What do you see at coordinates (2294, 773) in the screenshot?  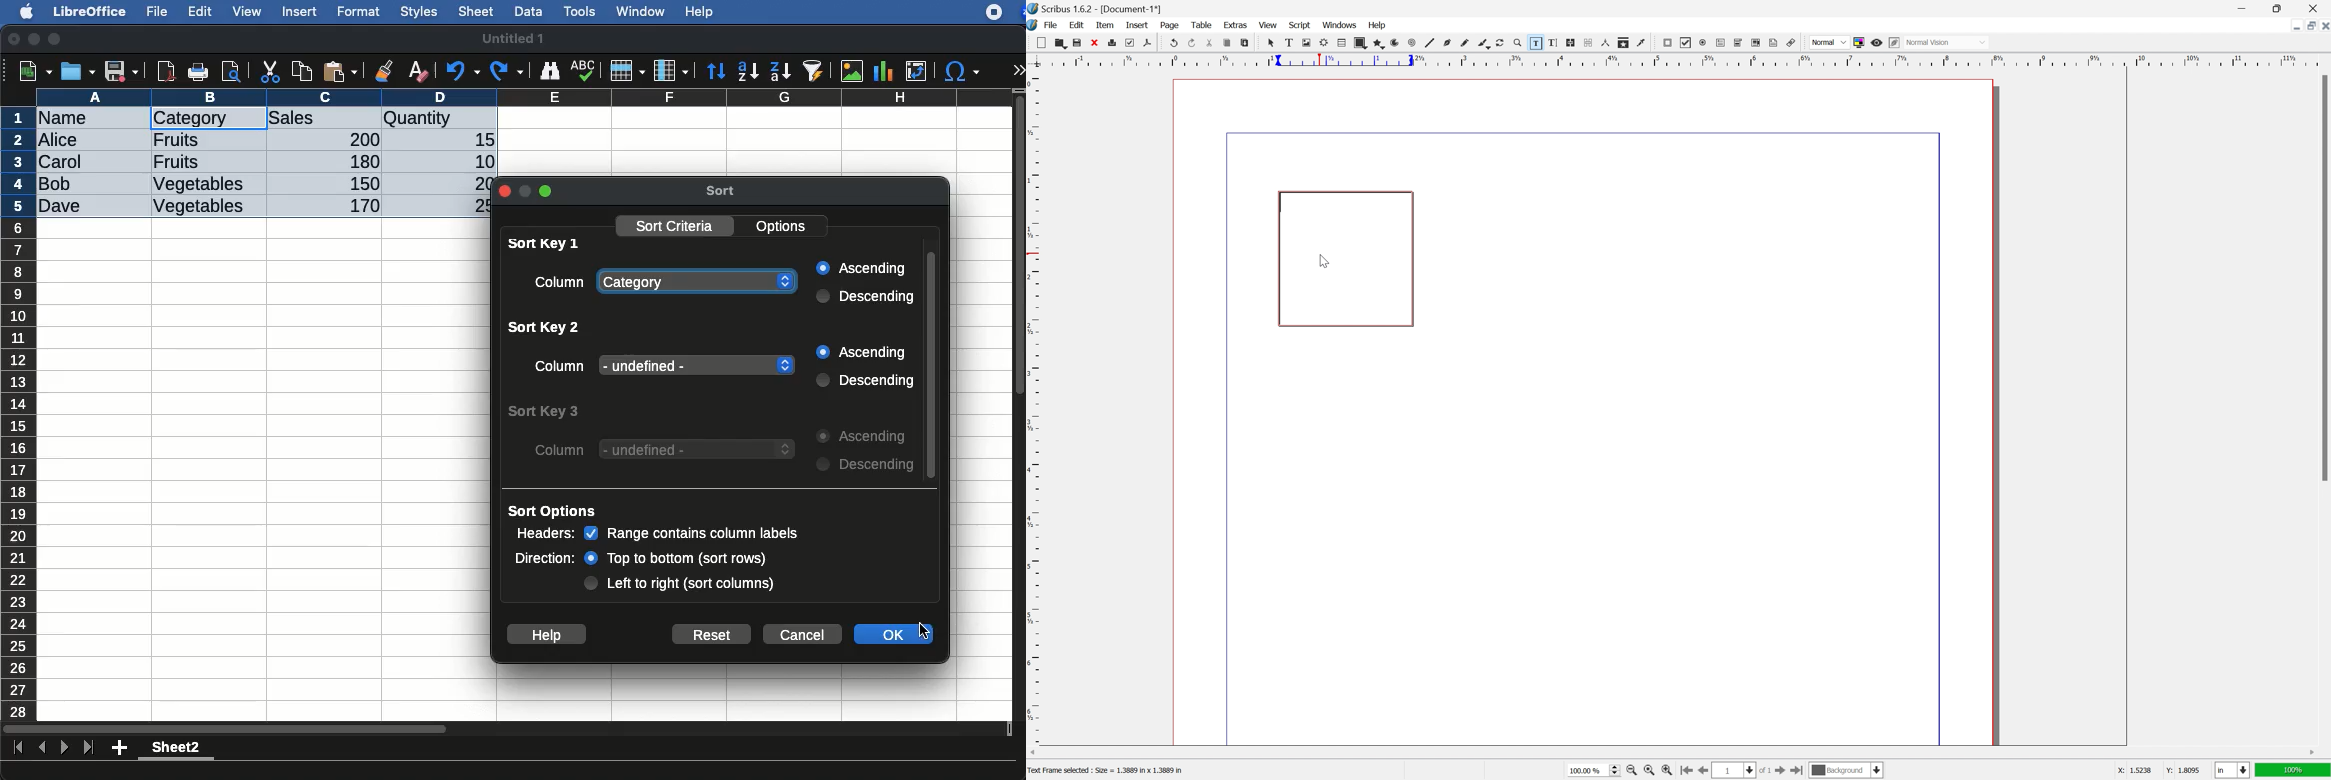 I see `100%` at bounding box center [2294, 773].